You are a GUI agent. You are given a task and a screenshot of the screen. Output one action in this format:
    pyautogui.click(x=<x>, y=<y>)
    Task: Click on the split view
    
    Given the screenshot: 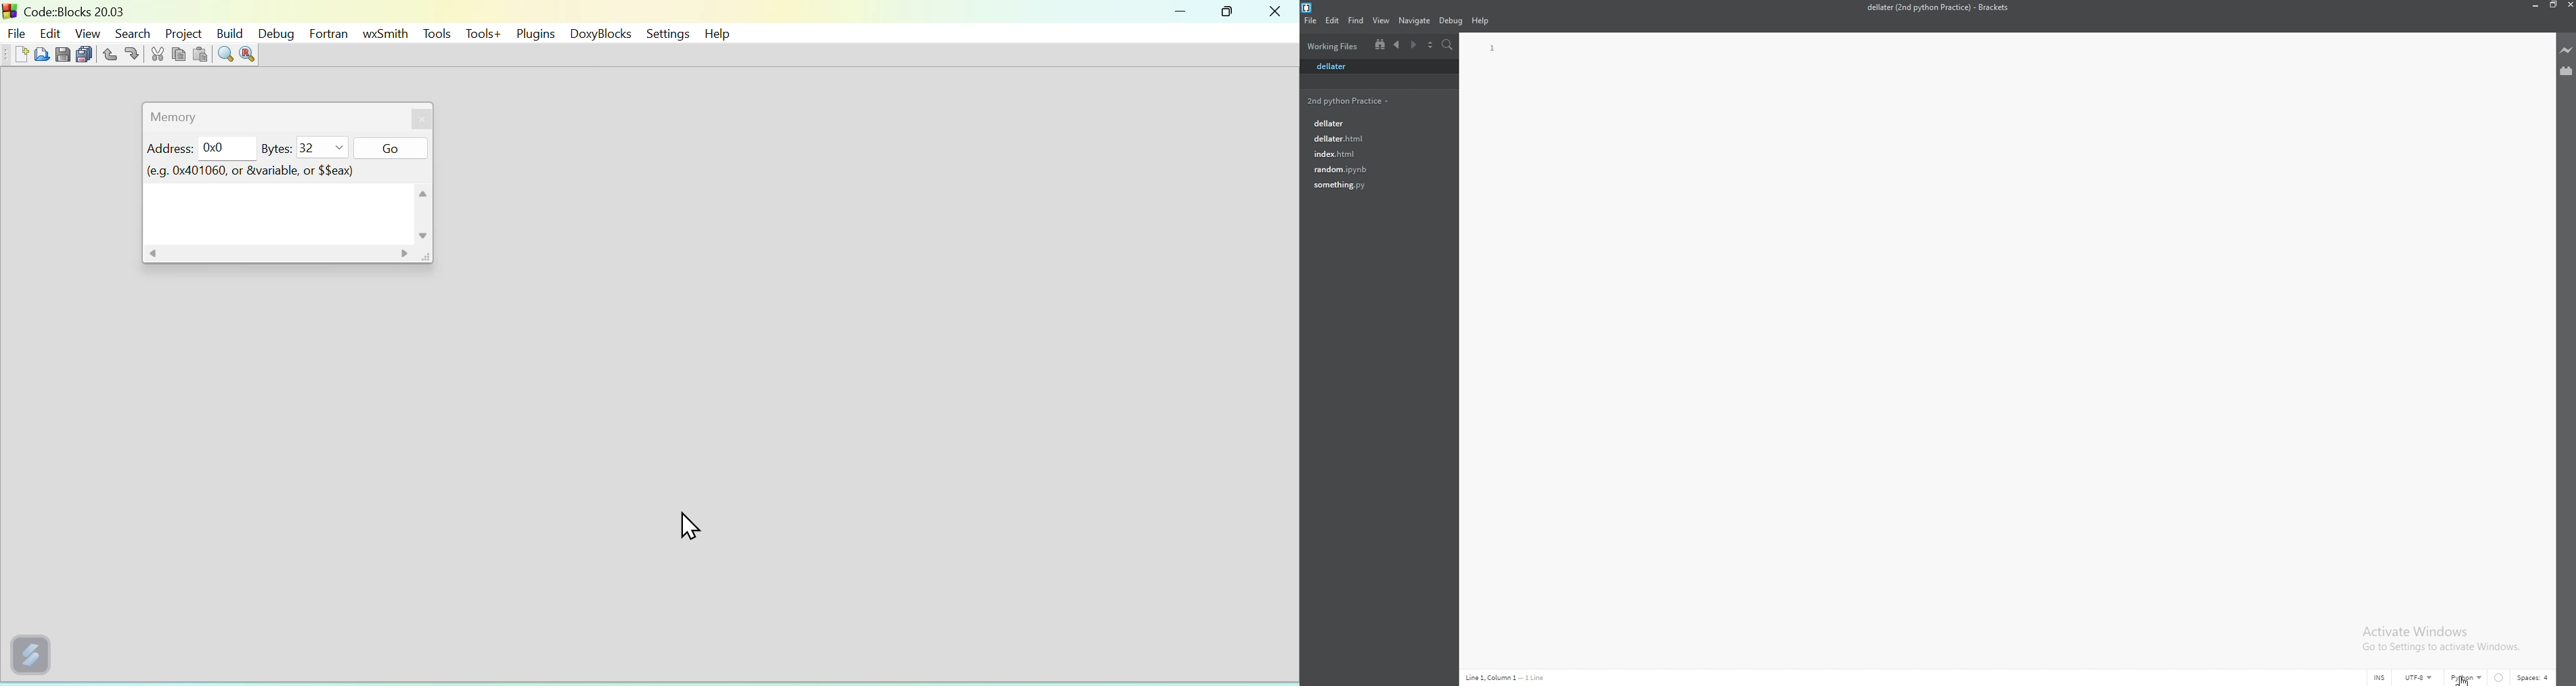 What is the action you would take?
    pyautogui.click(x=1430, y=45)
    